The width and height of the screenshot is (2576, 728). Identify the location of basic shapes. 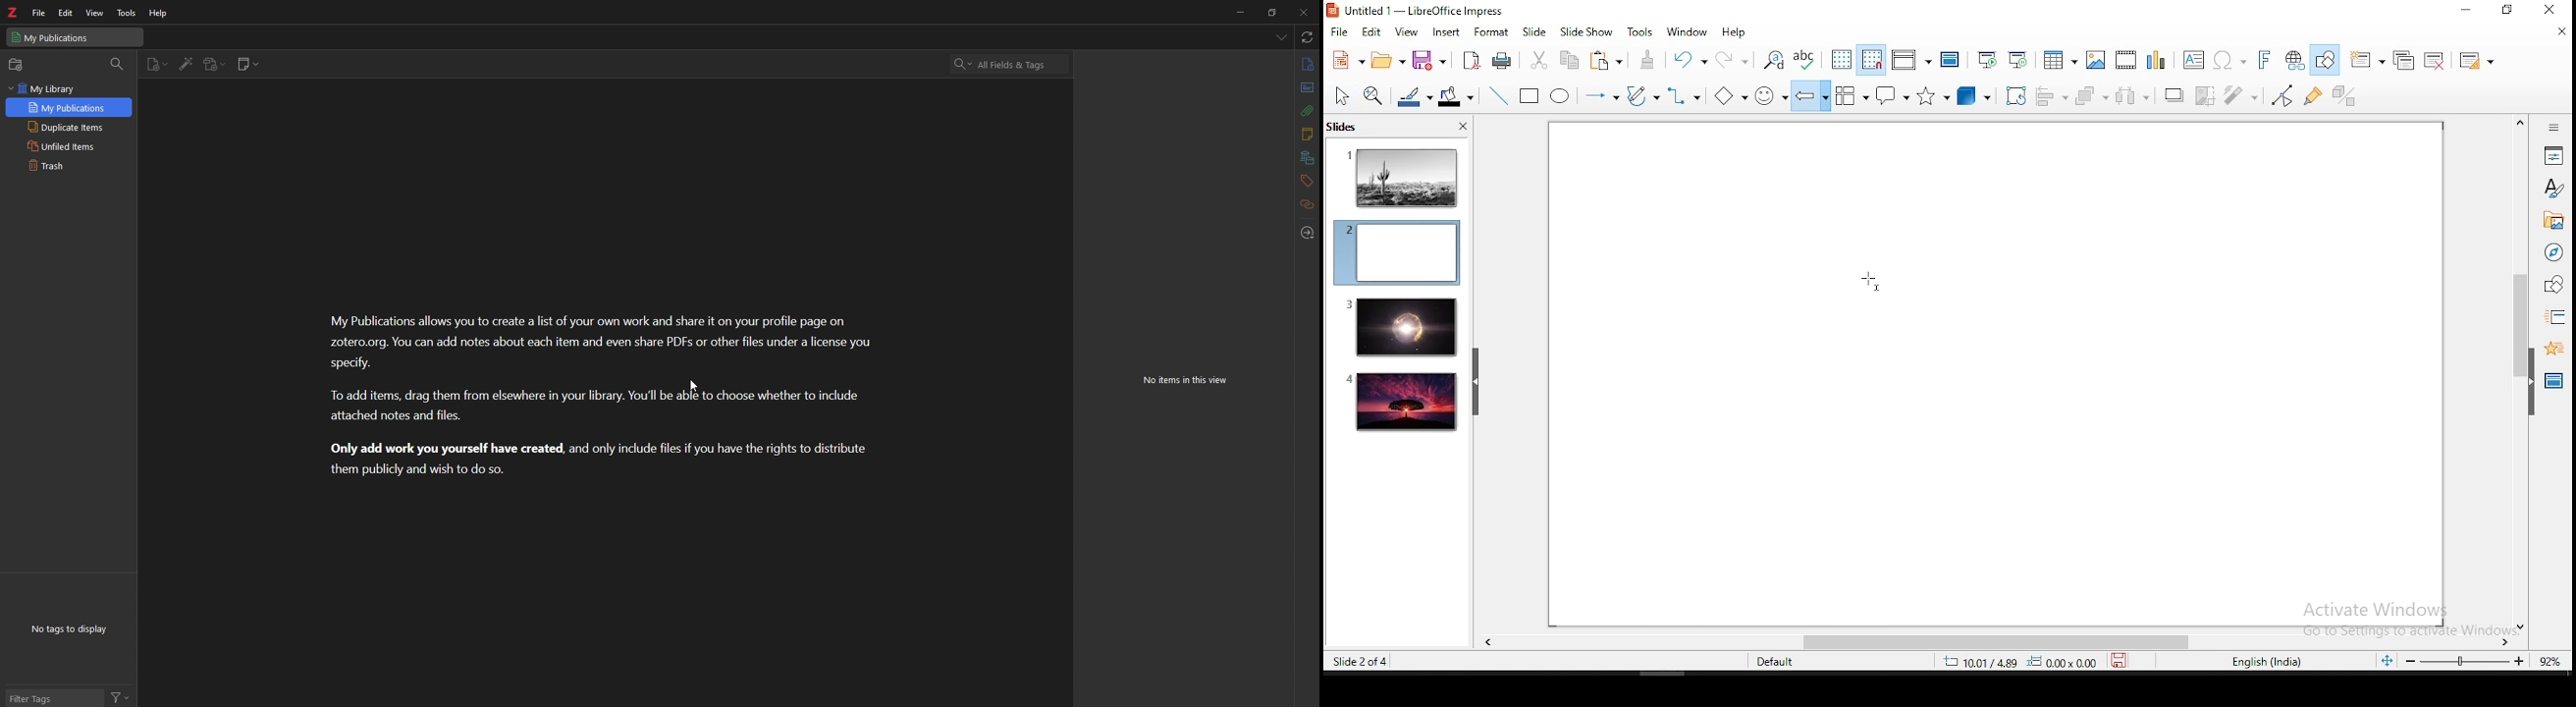
(1727, 96).